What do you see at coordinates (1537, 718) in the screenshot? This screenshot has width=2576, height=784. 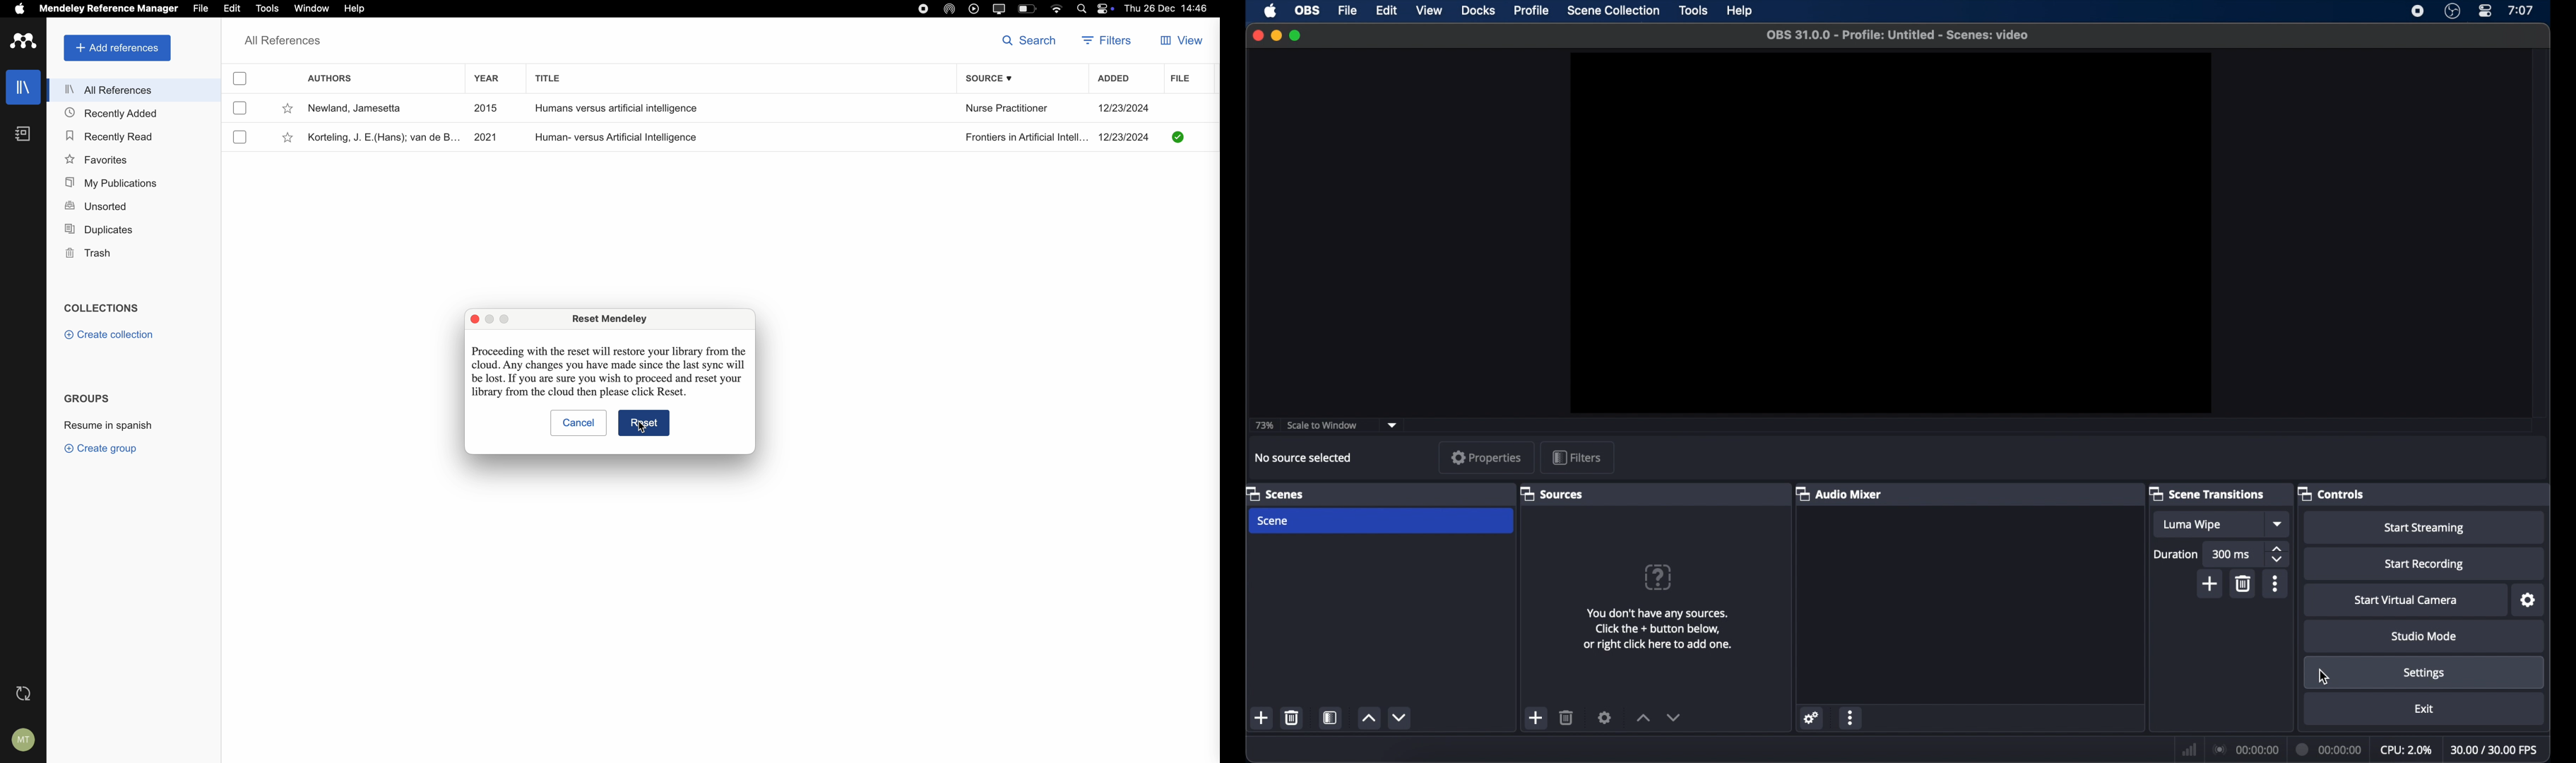 I see `add` at bounding box center [1537, 718].